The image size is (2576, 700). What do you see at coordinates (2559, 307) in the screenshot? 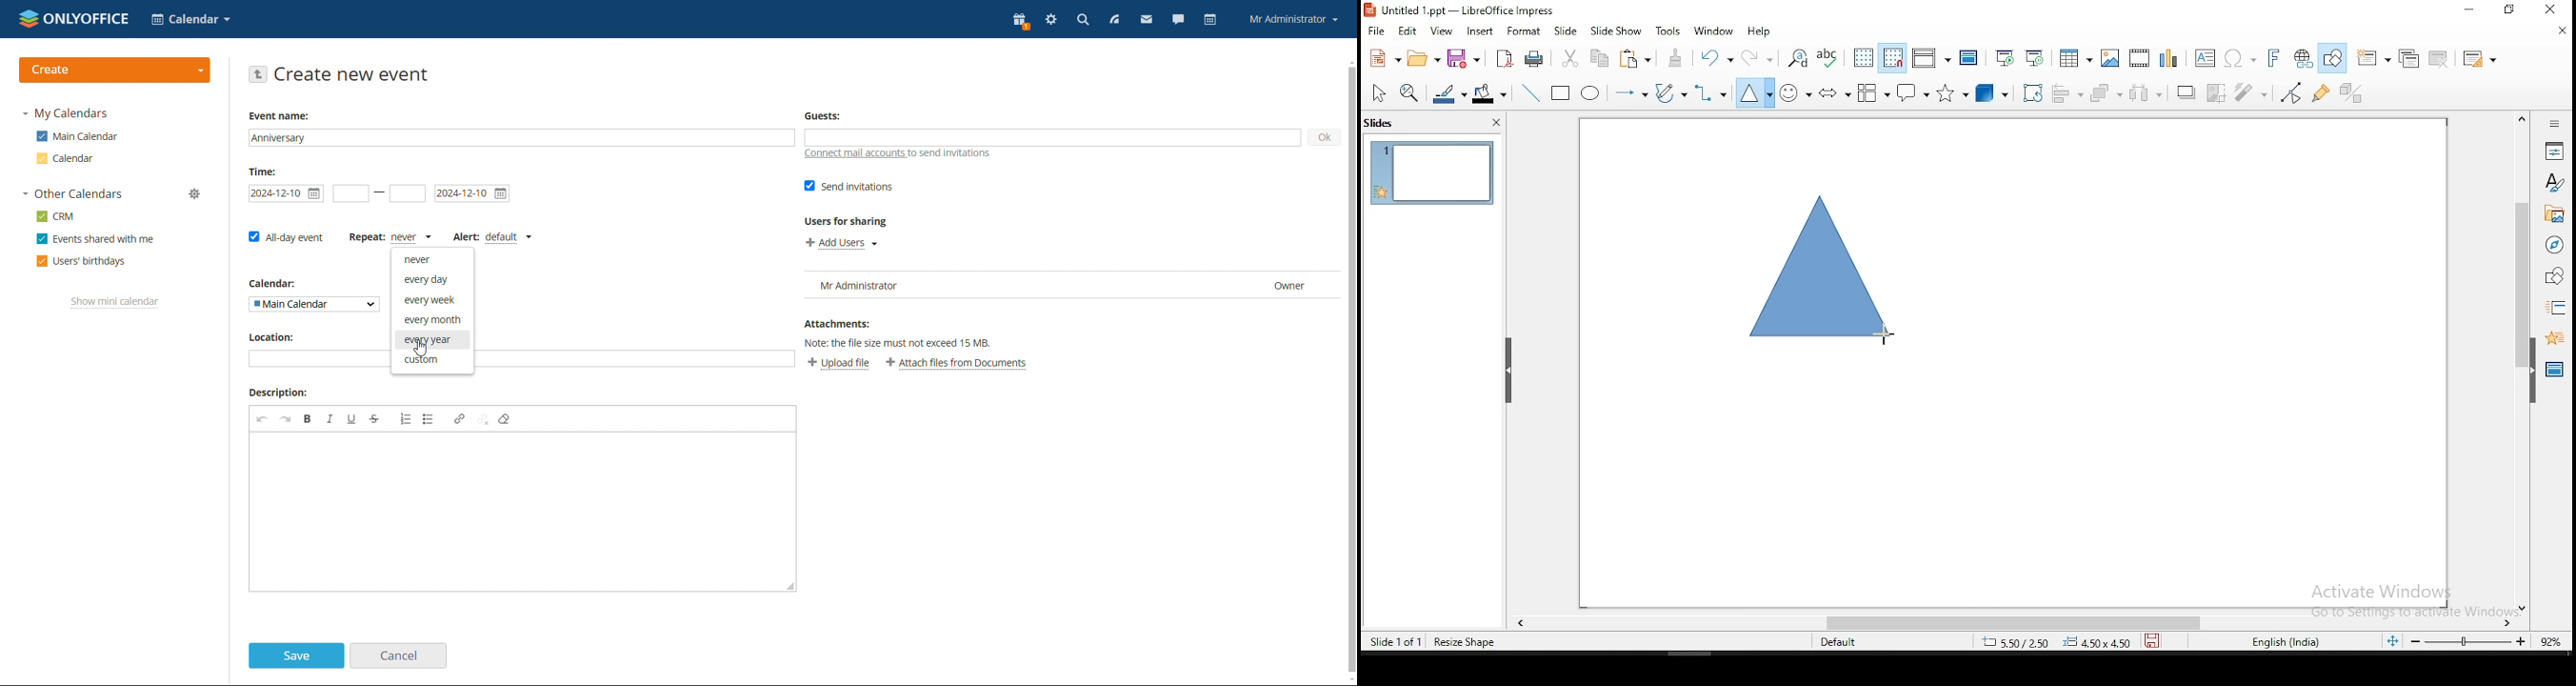
I see `slide transition` at bounding box center [2559, 307].